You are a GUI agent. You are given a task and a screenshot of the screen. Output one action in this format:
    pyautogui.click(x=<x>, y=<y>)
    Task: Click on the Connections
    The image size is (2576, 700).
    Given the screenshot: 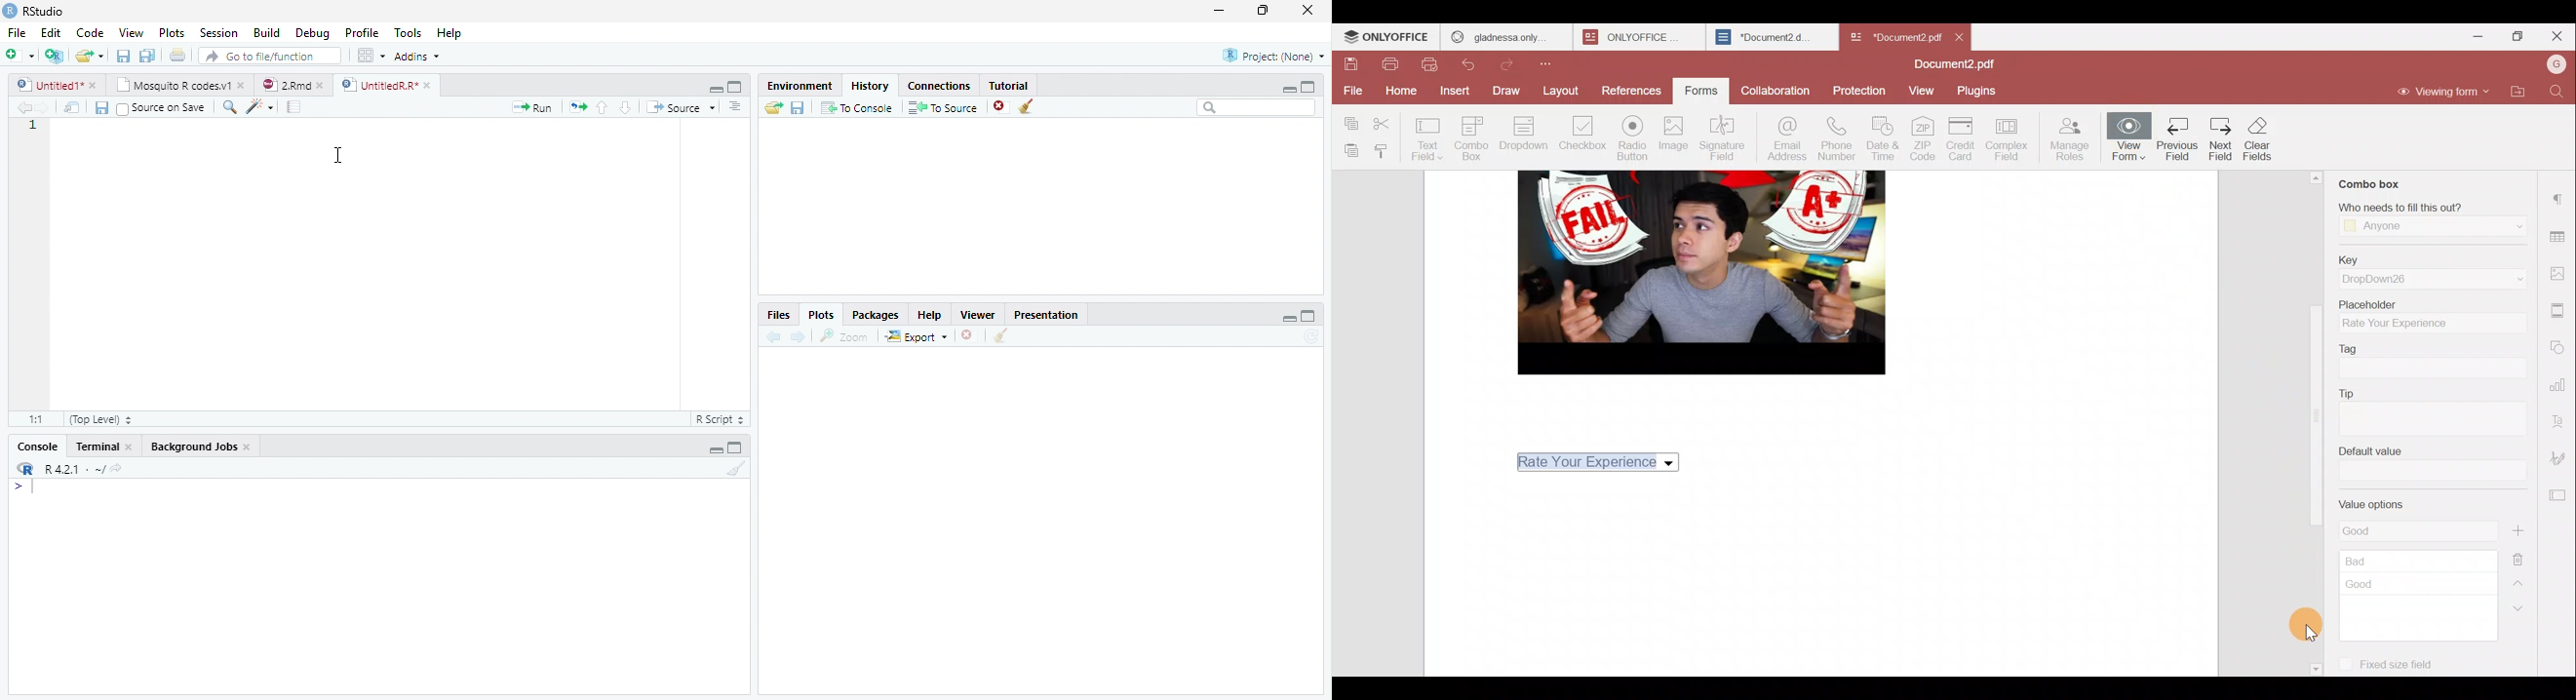 What is the action you would take?
    pyautogui.click(x=939, y=86)
    